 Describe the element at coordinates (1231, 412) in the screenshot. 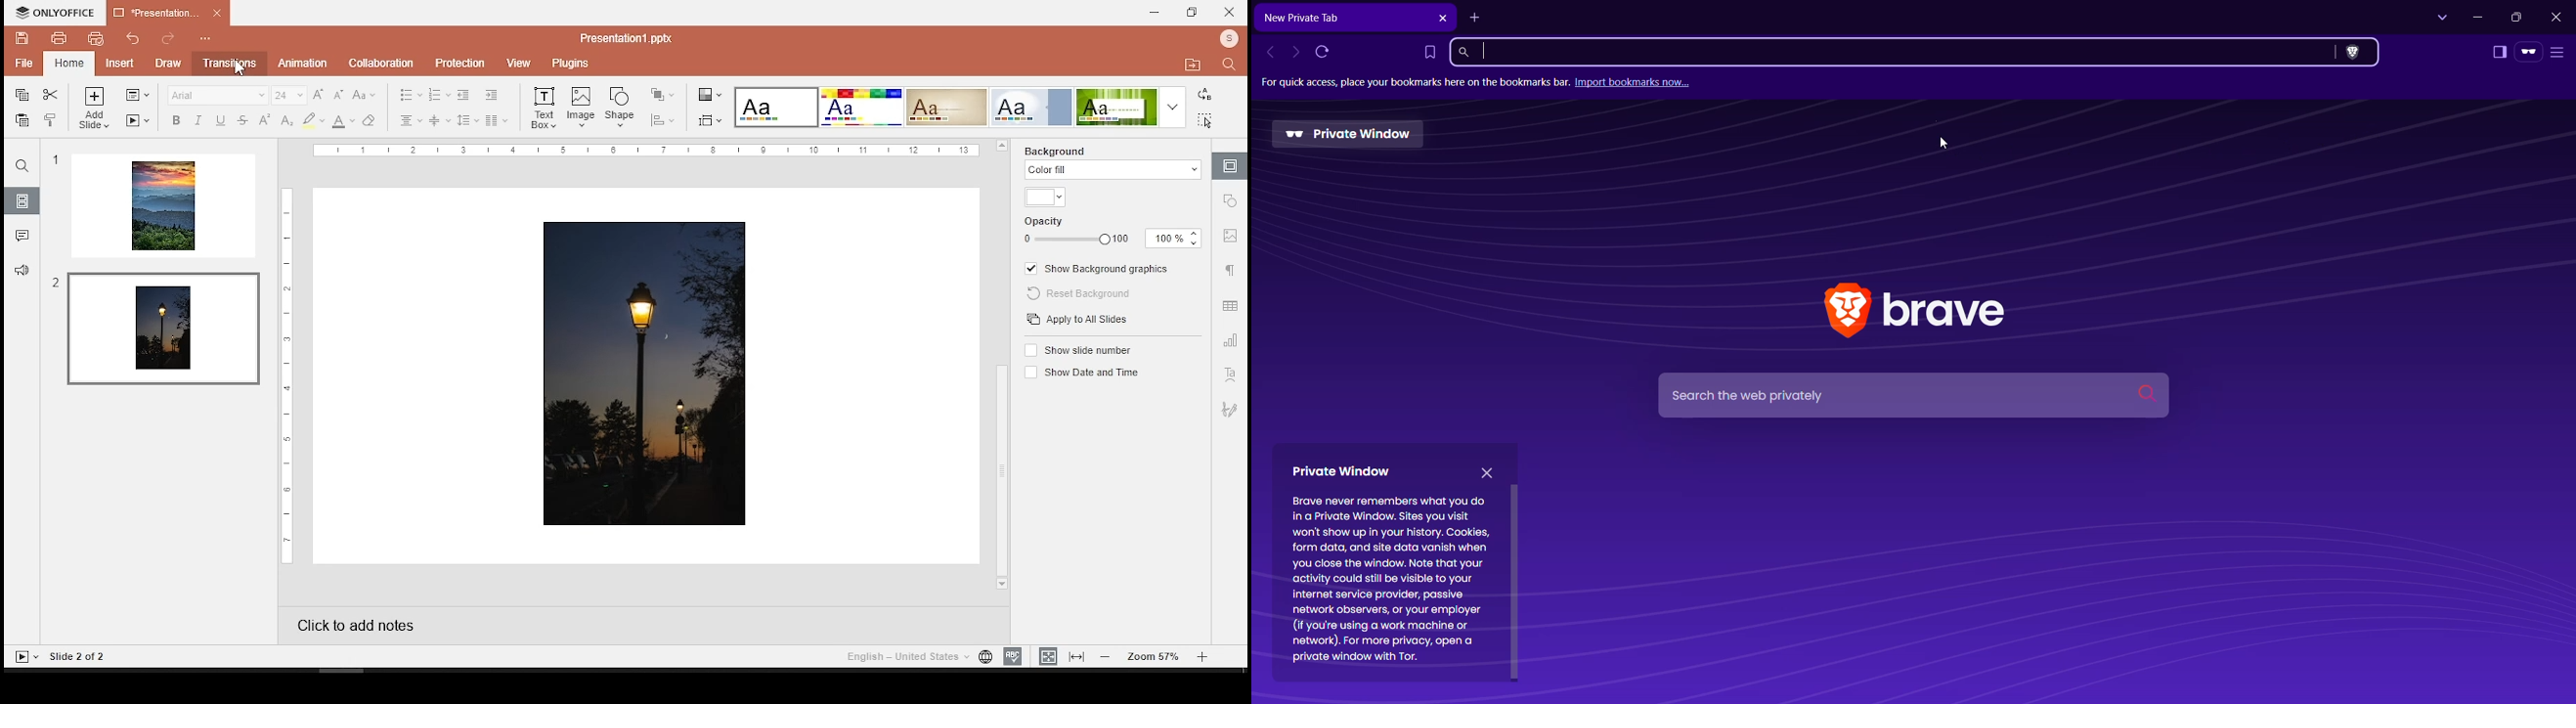

I see `` at that location.